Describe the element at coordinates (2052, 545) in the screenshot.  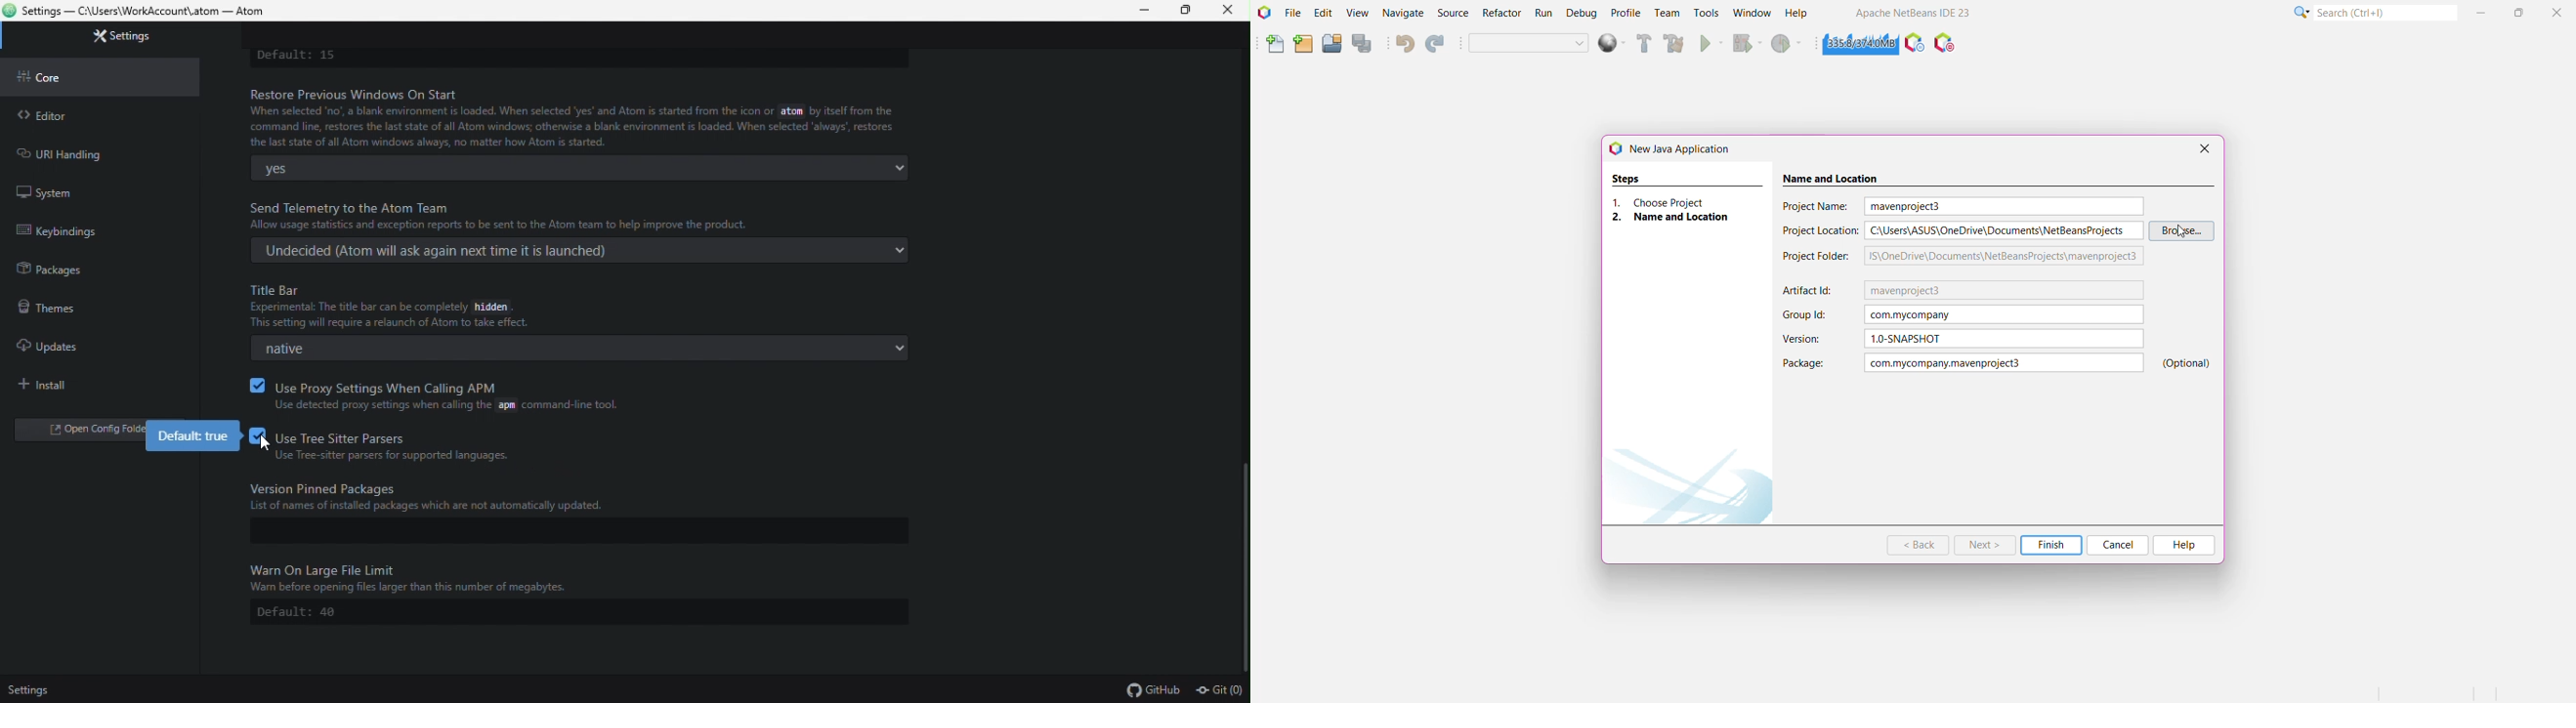
I see `Finish` at that location.